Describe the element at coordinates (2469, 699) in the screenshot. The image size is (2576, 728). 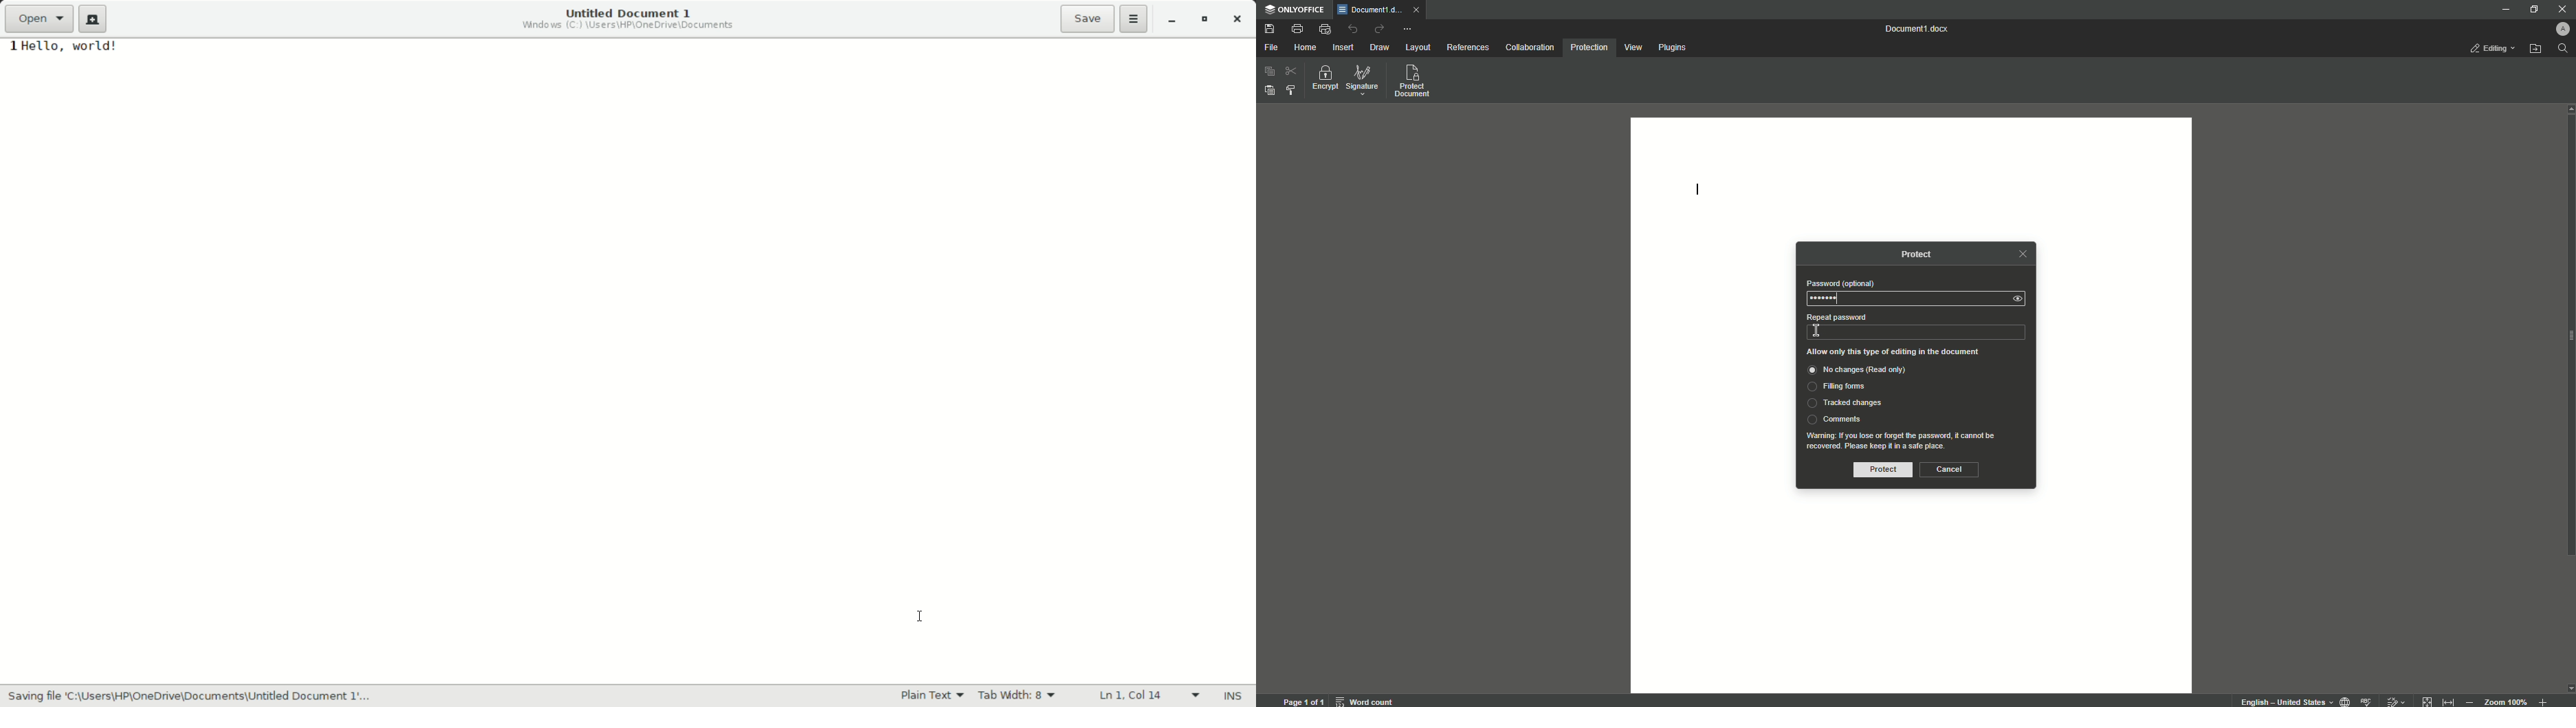
I see `Zoom out` at that location.